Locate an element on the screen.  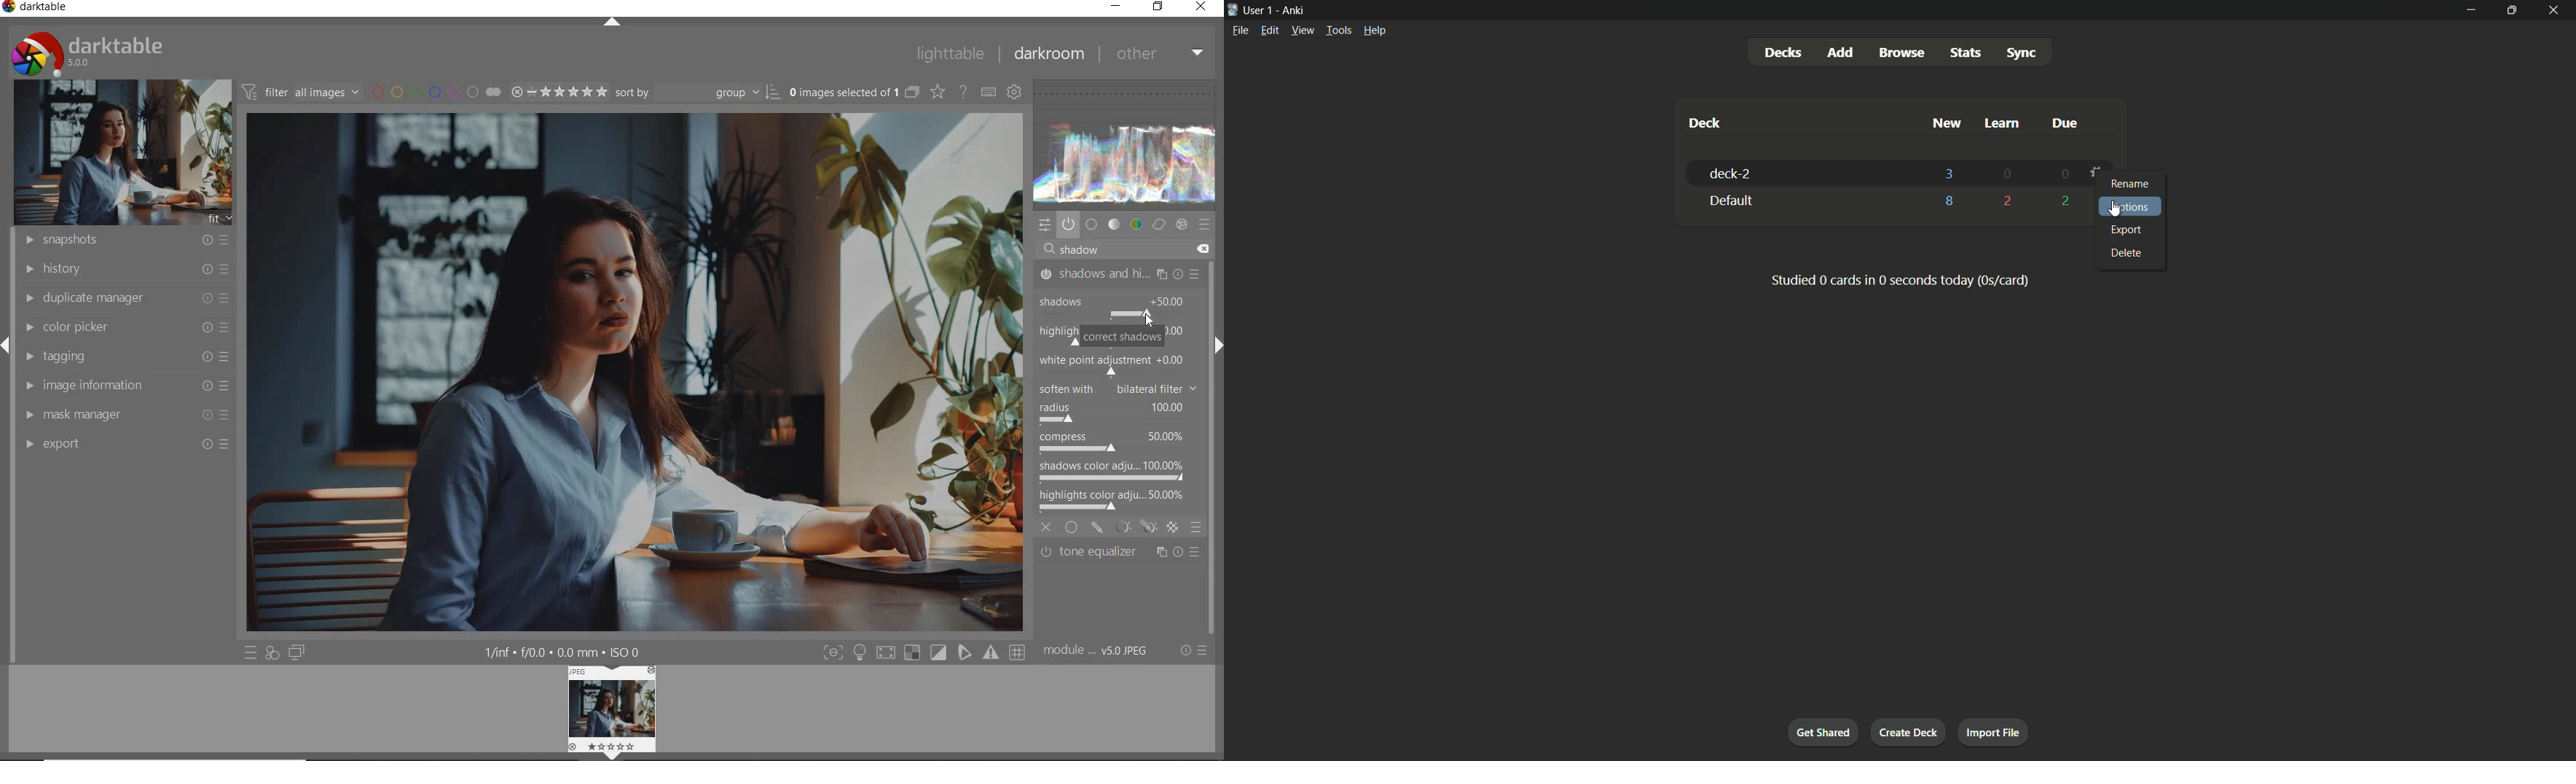
change type of overlays is located at coordinates (939, 91).